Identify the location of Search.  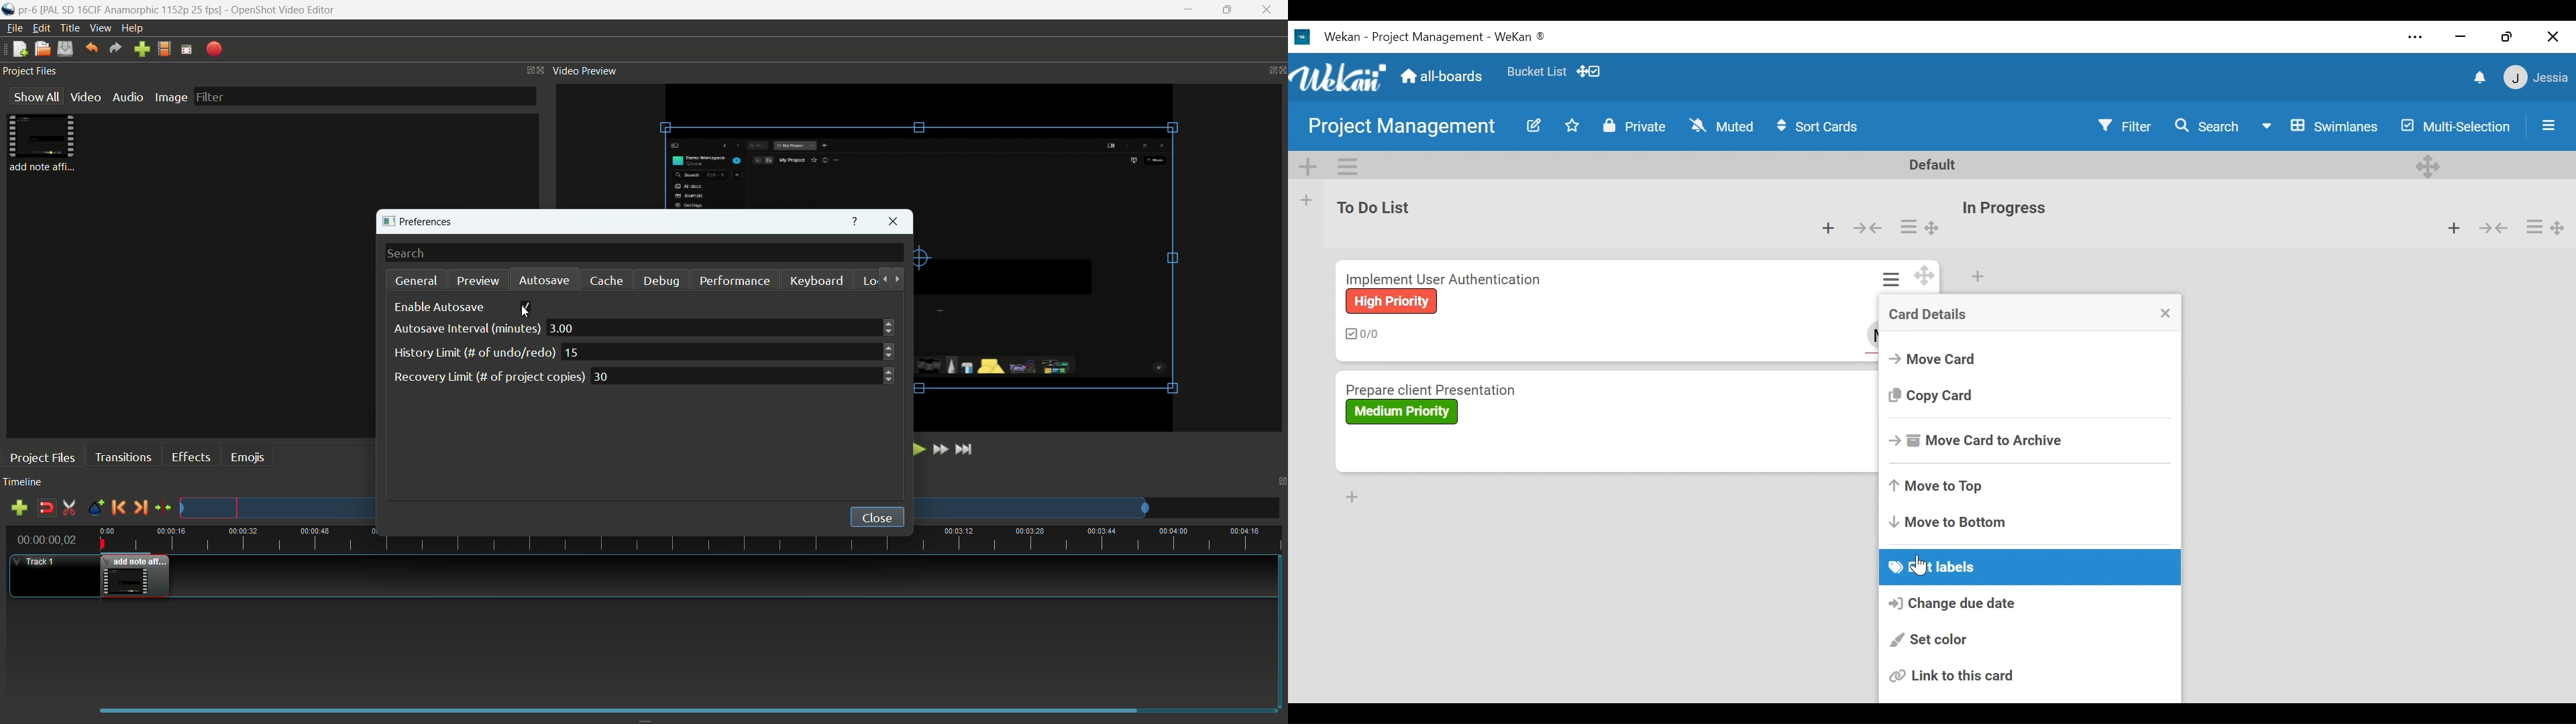
(2203, 126).